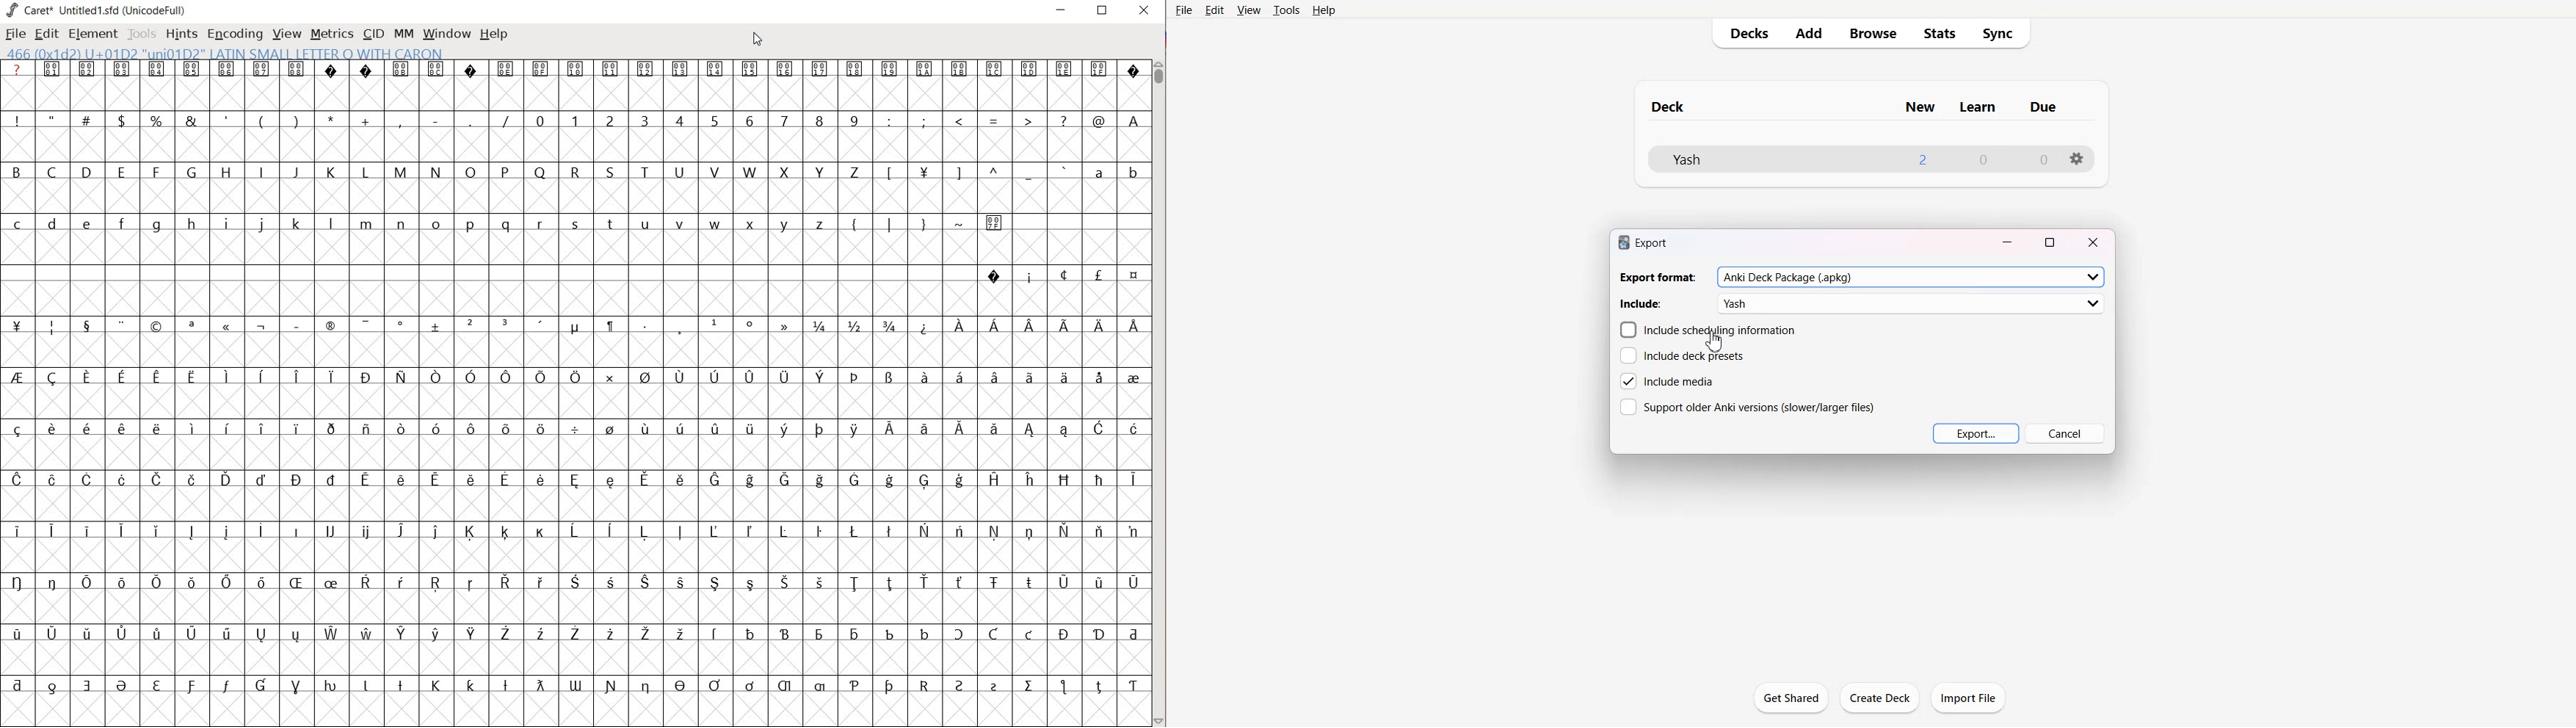 This screenshot has width=2576, height=728. What do you see at coordinates (1184, 11) in the screenshot?
I see `File` at bounding box center [1184, 11].